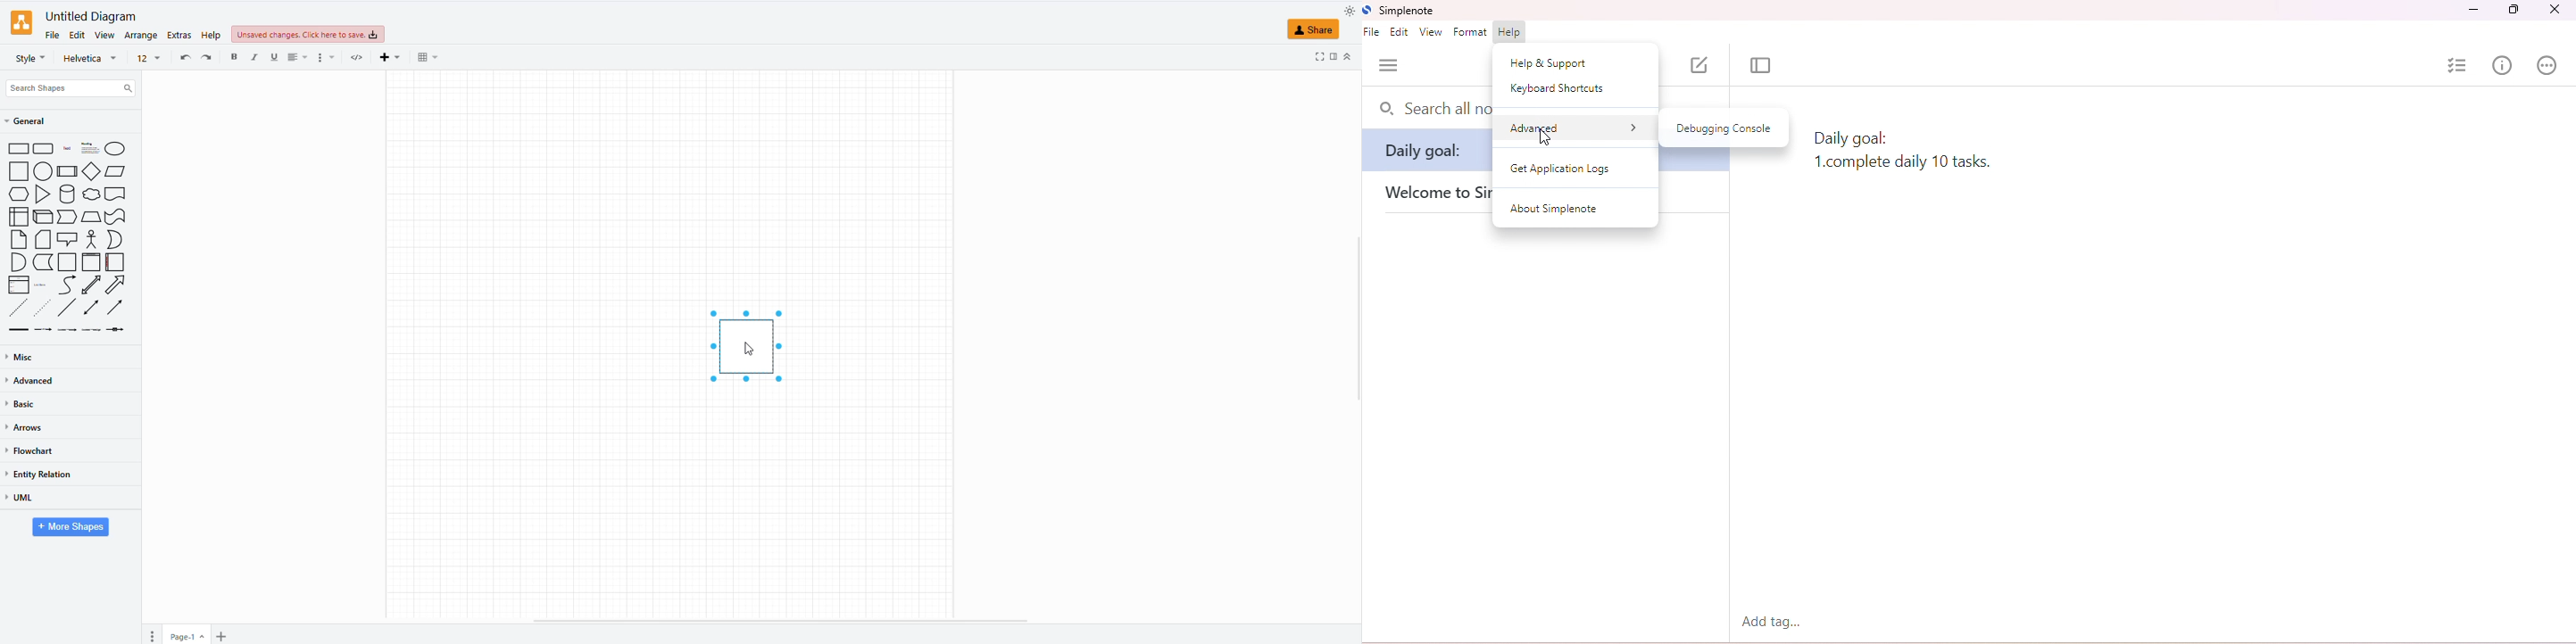  Describe the element at coordinates (210, 60) in the screenshot. I see `redo` at that location.